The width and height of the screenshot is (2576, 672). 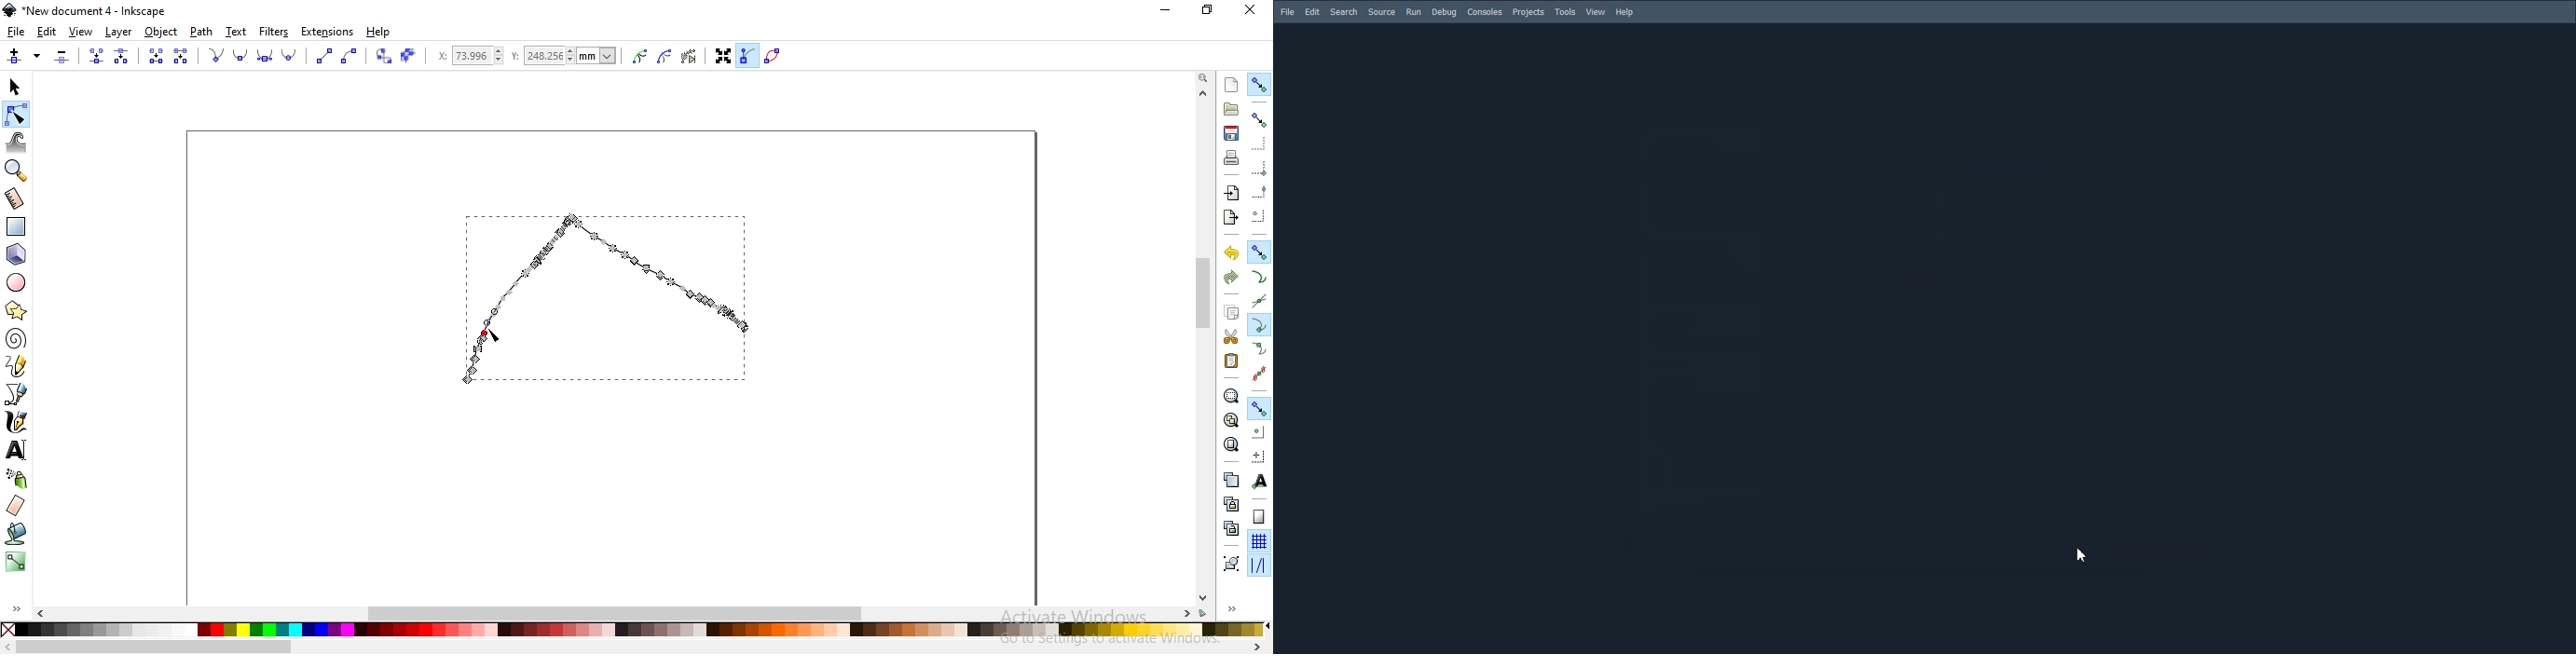 What do you see at coordinates (17, 282) in the screenshot?
I see `create circles, arcs, and ellipses` at bounding box center [17, 282].